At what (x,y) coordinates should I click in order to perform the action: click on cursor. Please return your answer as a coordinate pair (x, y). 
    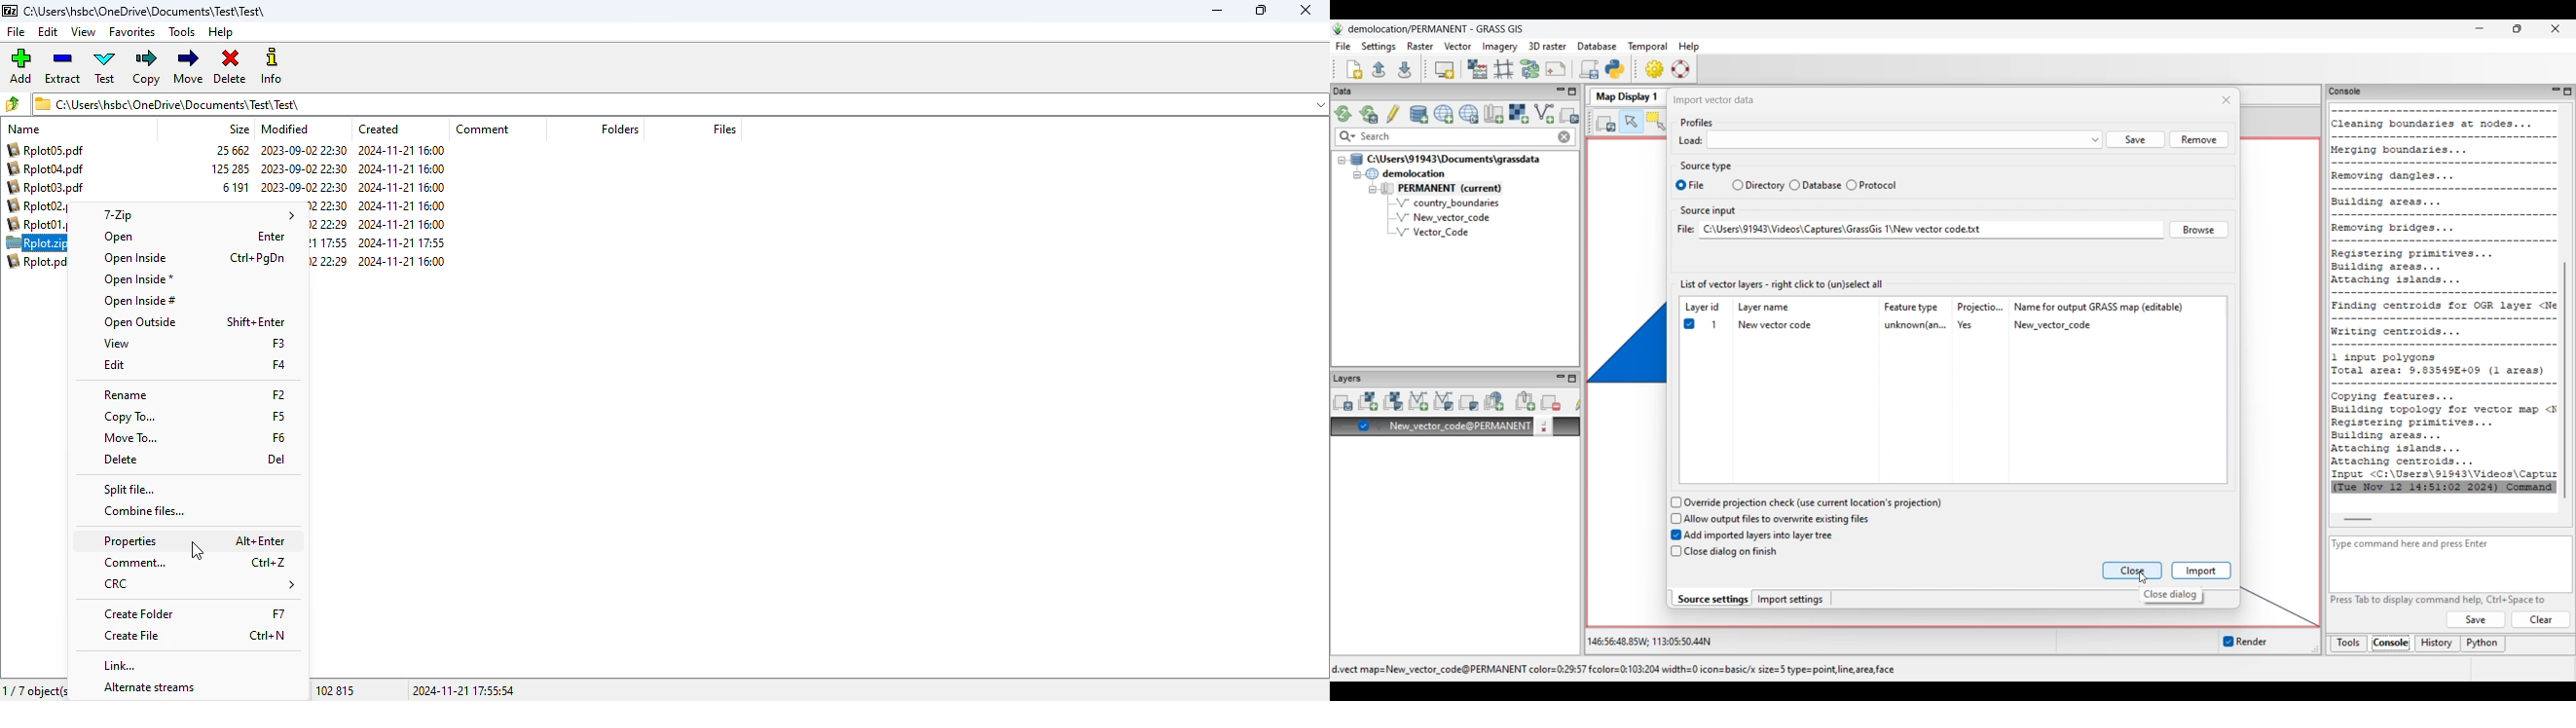
    Looking at the image, I should click on (198, 551).